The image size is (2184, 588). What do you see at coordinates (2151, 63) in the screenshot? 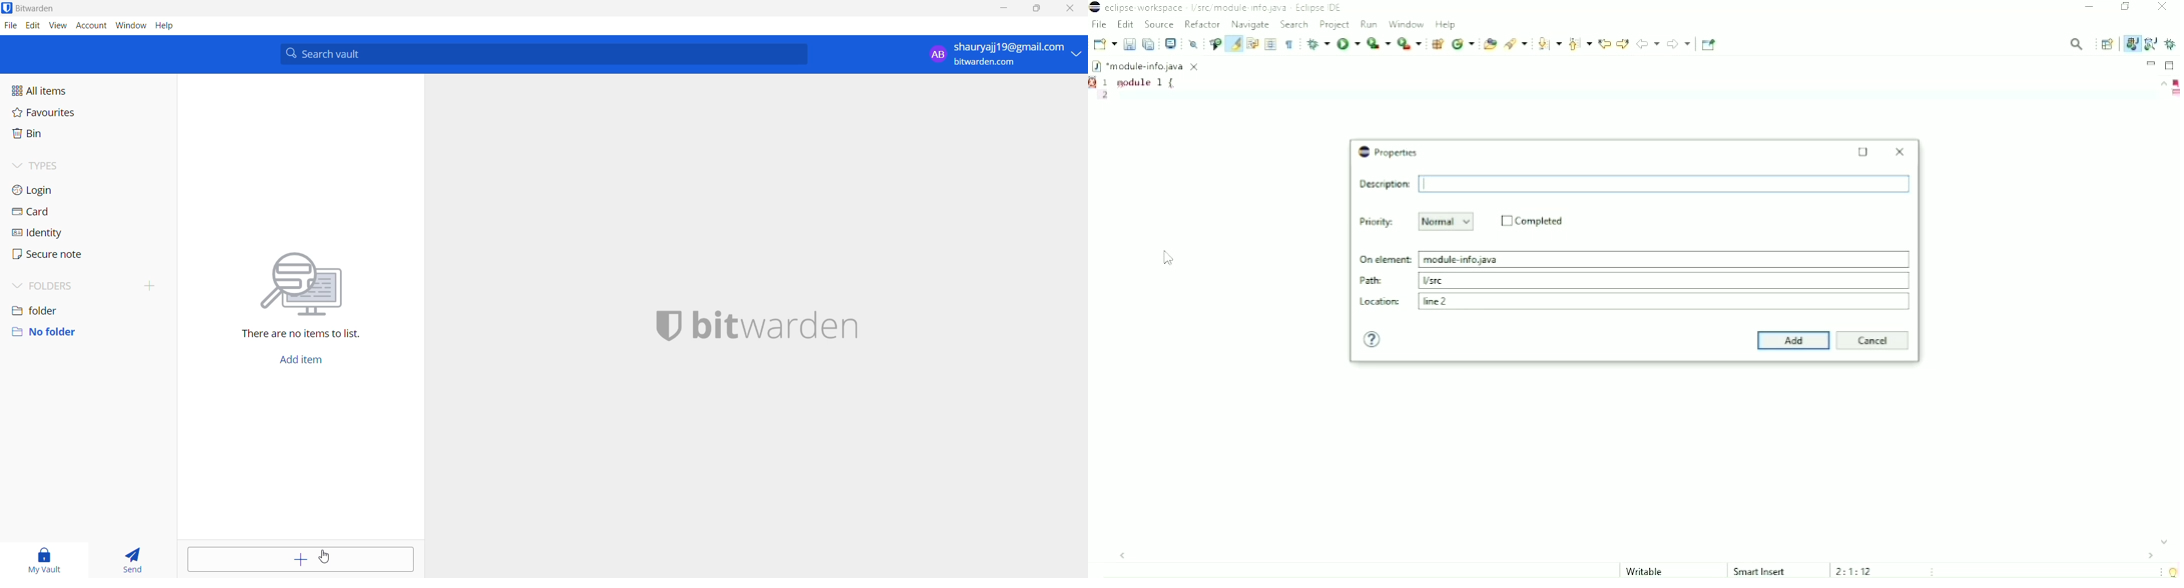
I see `Minimize` at bounding box center [2151, 63].